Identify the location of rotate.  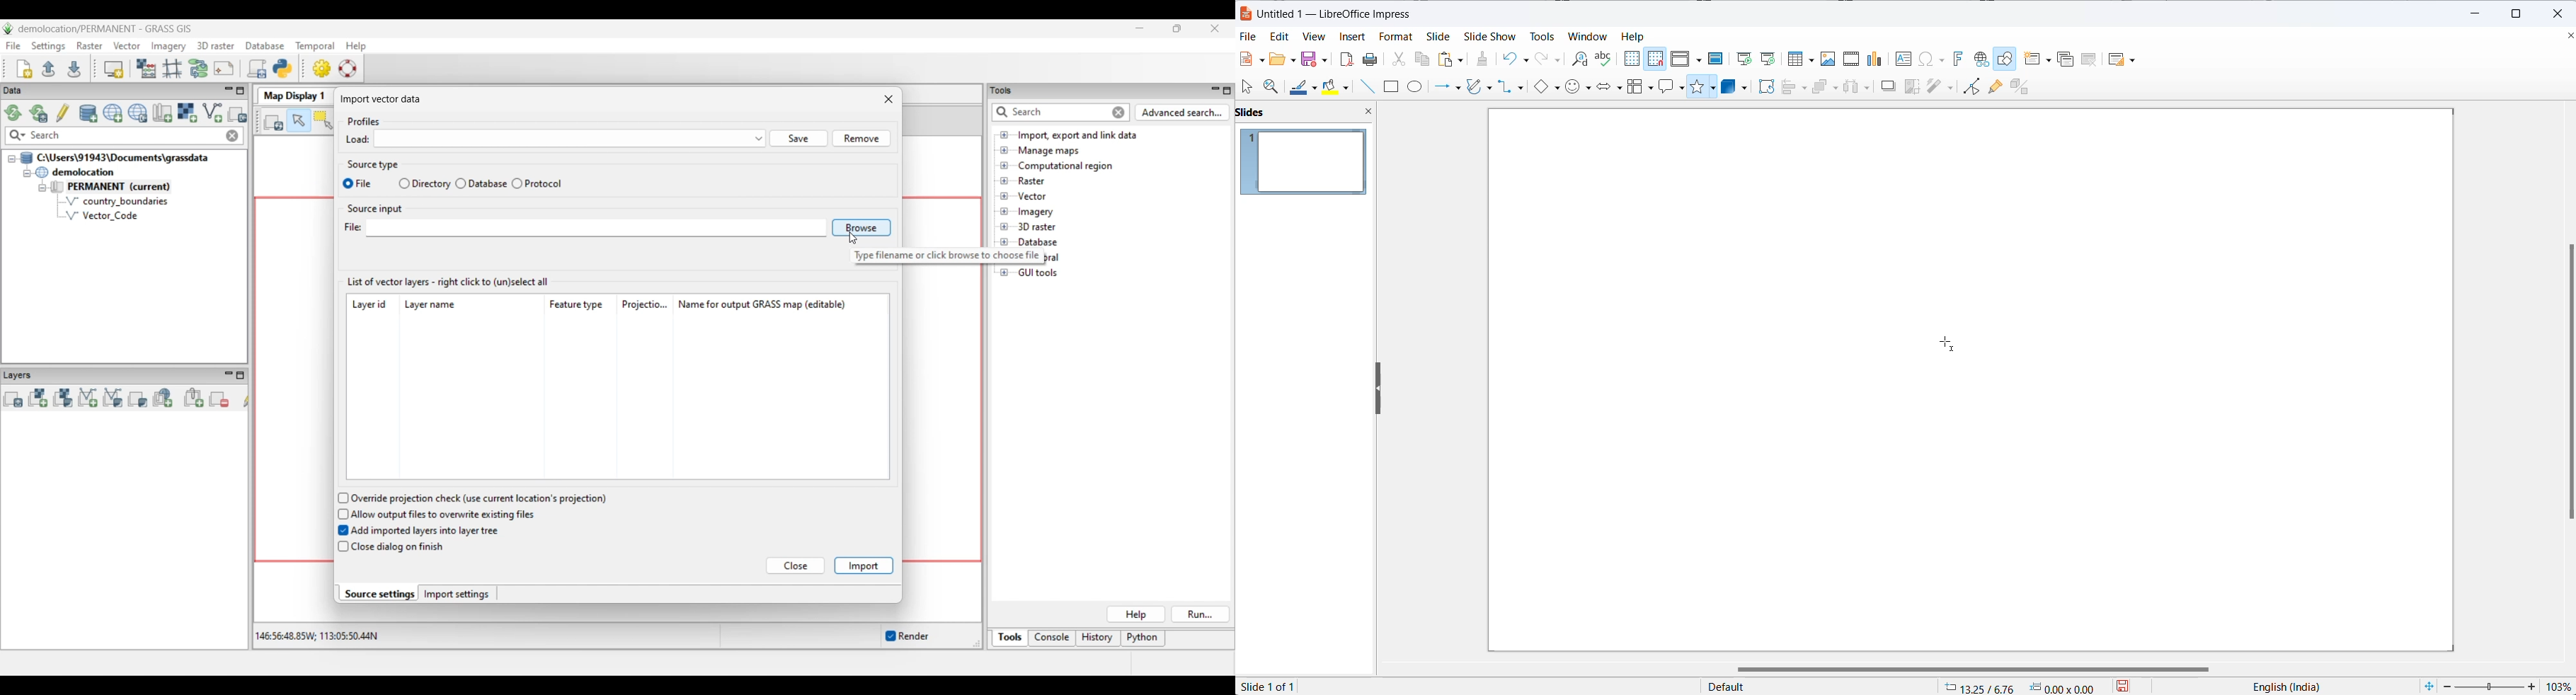
(1767, 88).